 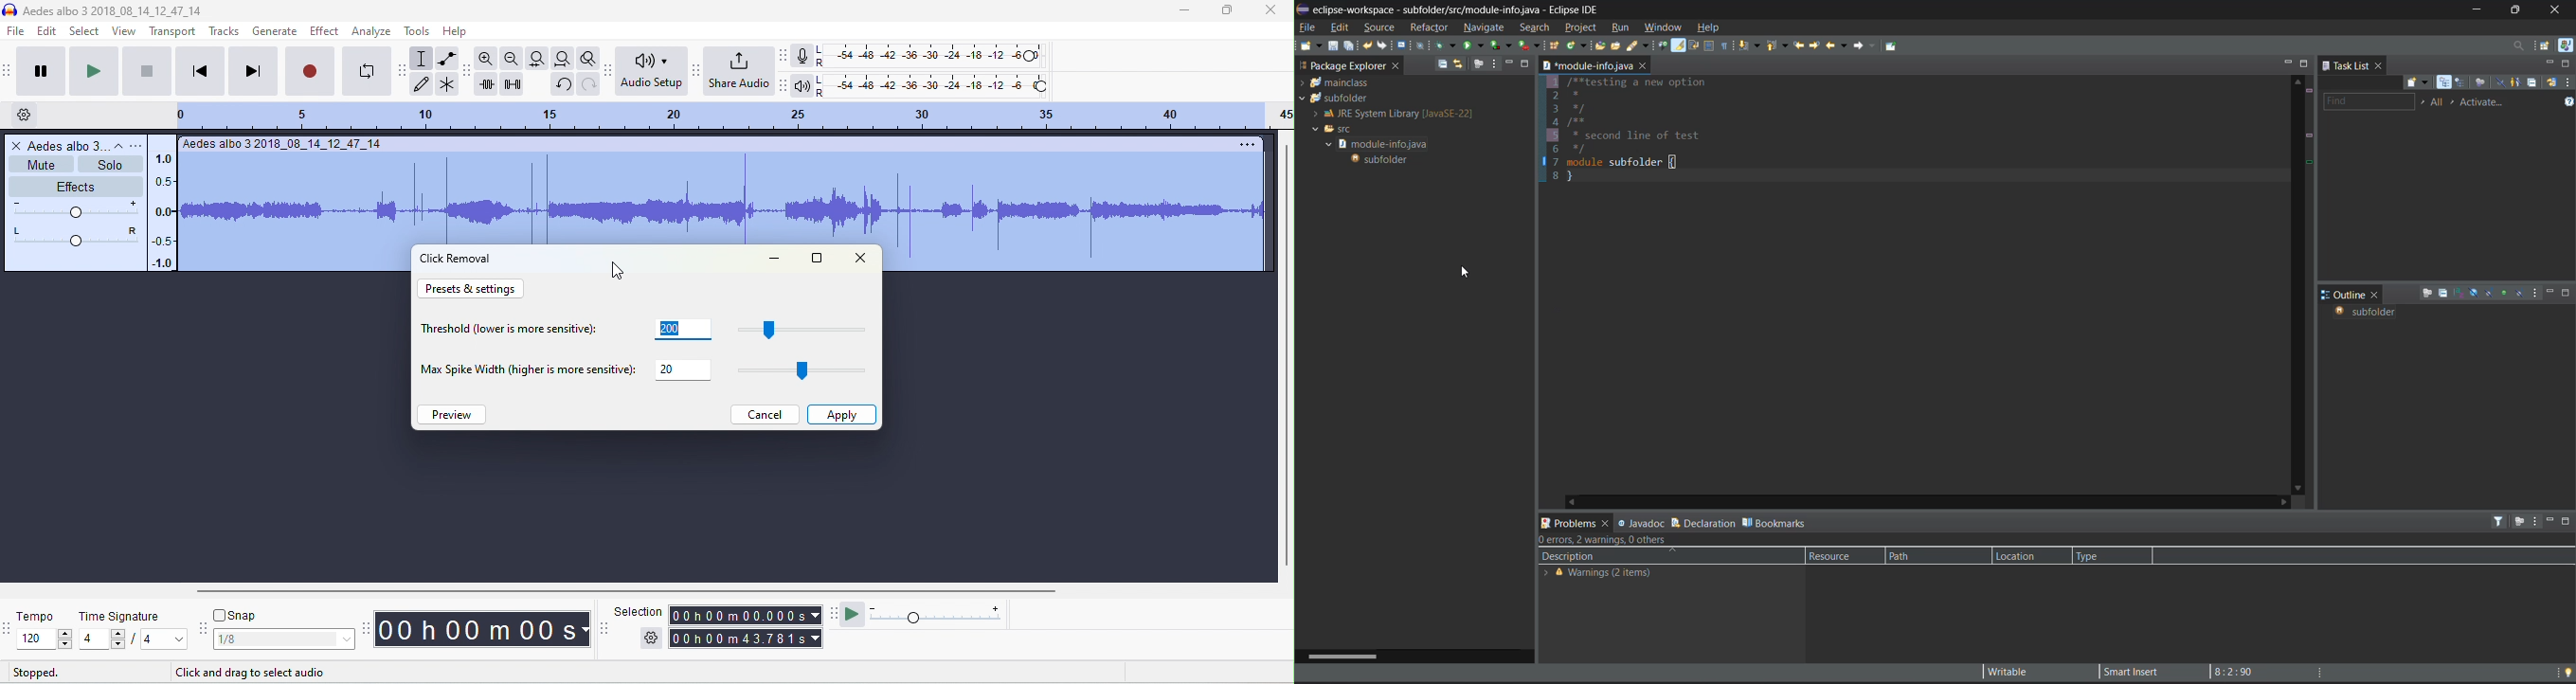 I want to click on loop, so click(x=369, y=69).